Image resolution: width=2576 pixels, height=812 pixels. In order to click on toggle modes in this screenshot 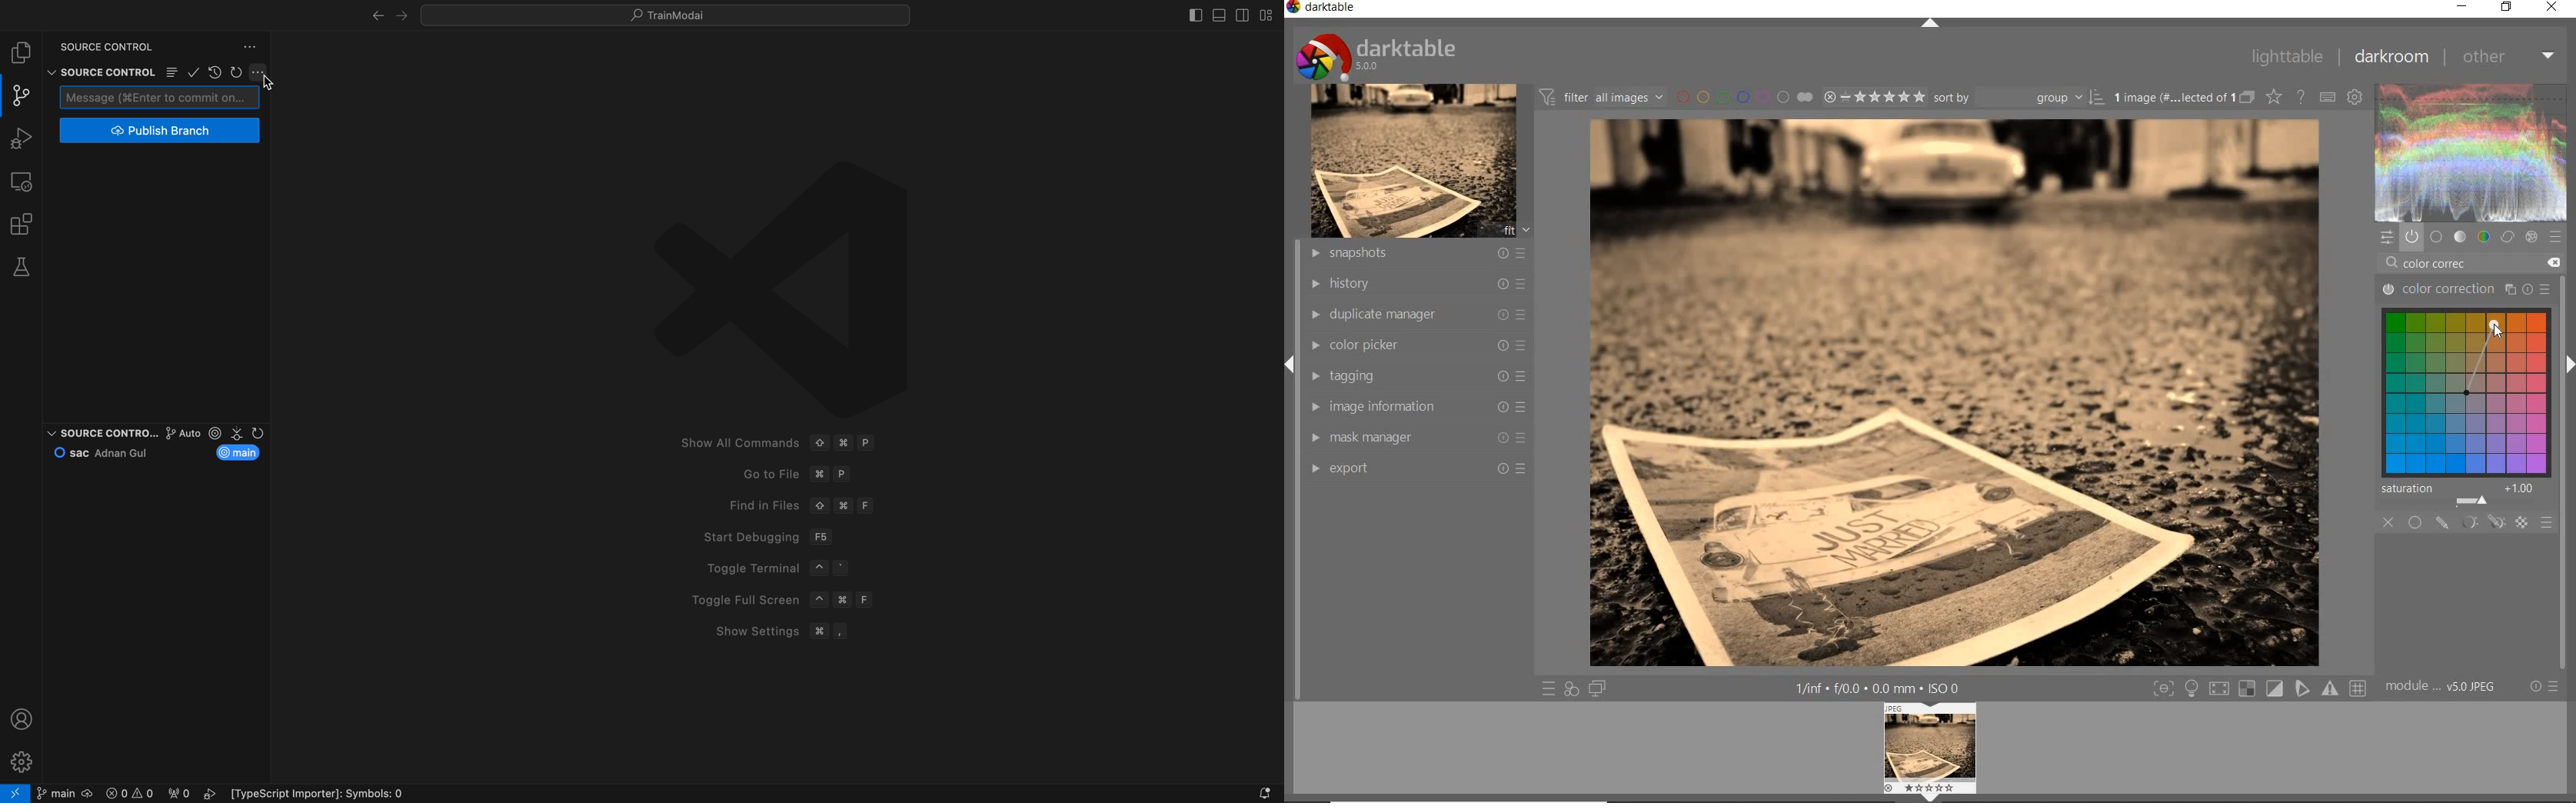, I will do `click(2261, 687)`.